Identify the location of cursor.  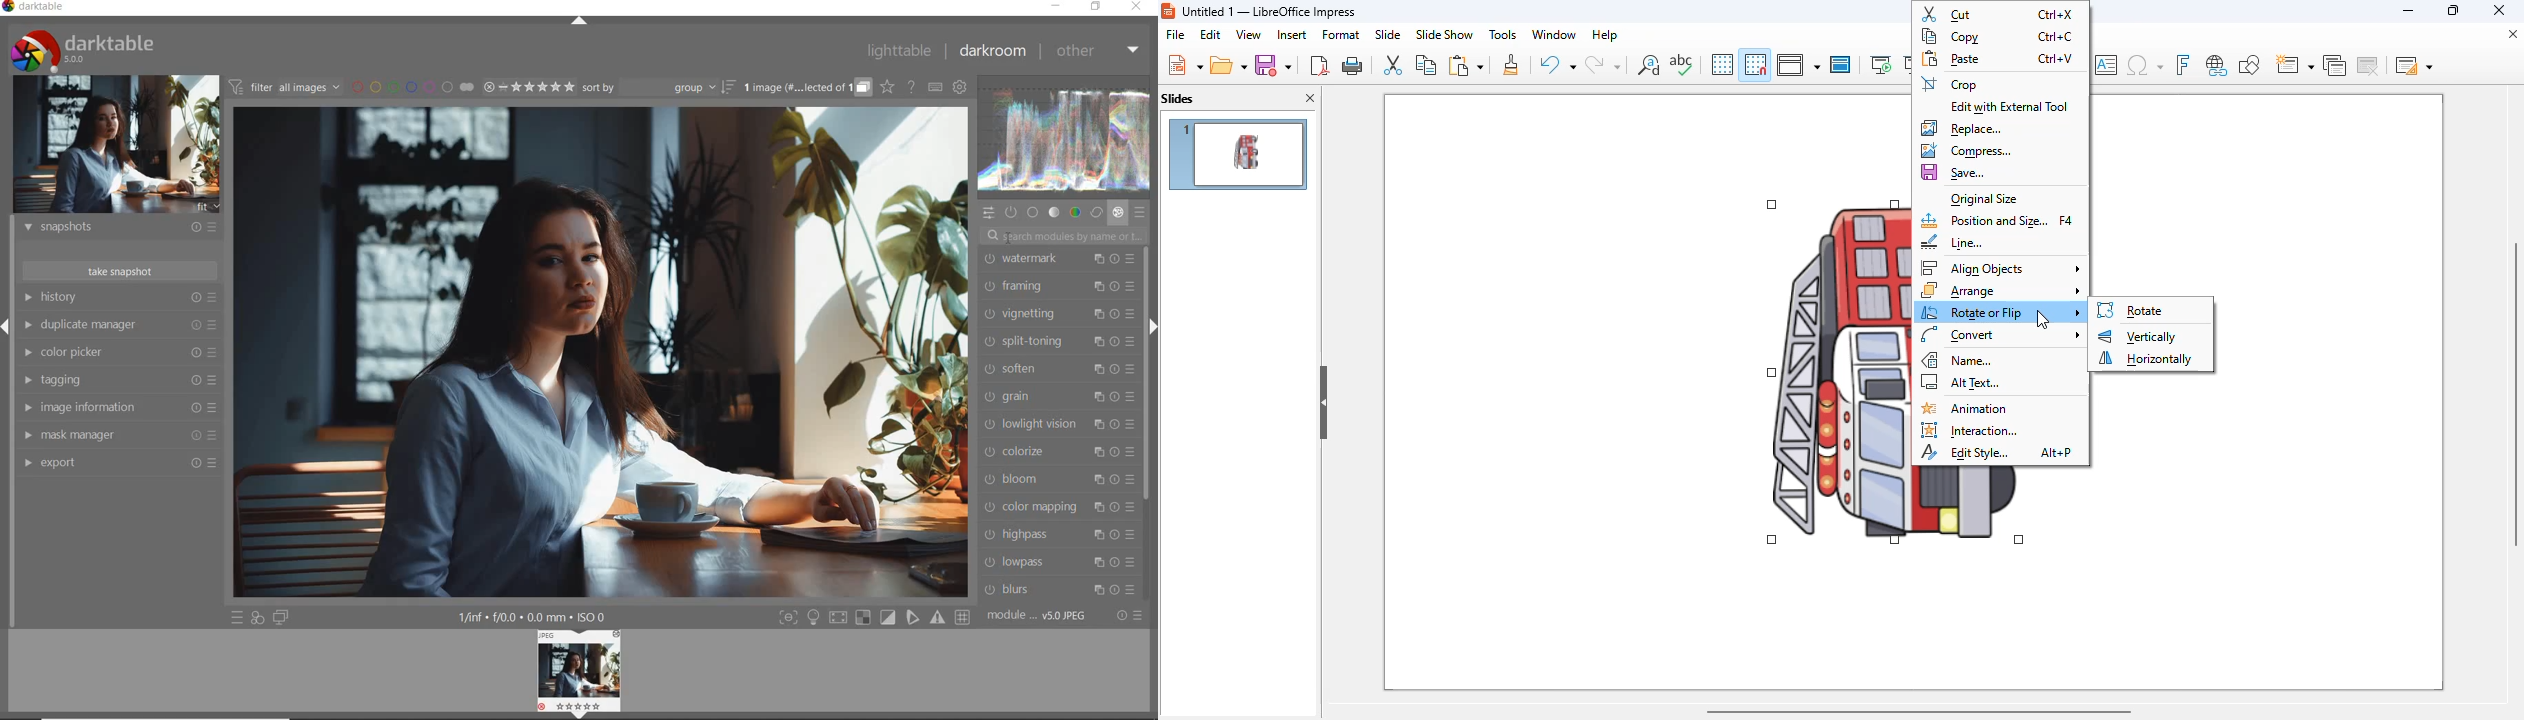
(1008, 238).